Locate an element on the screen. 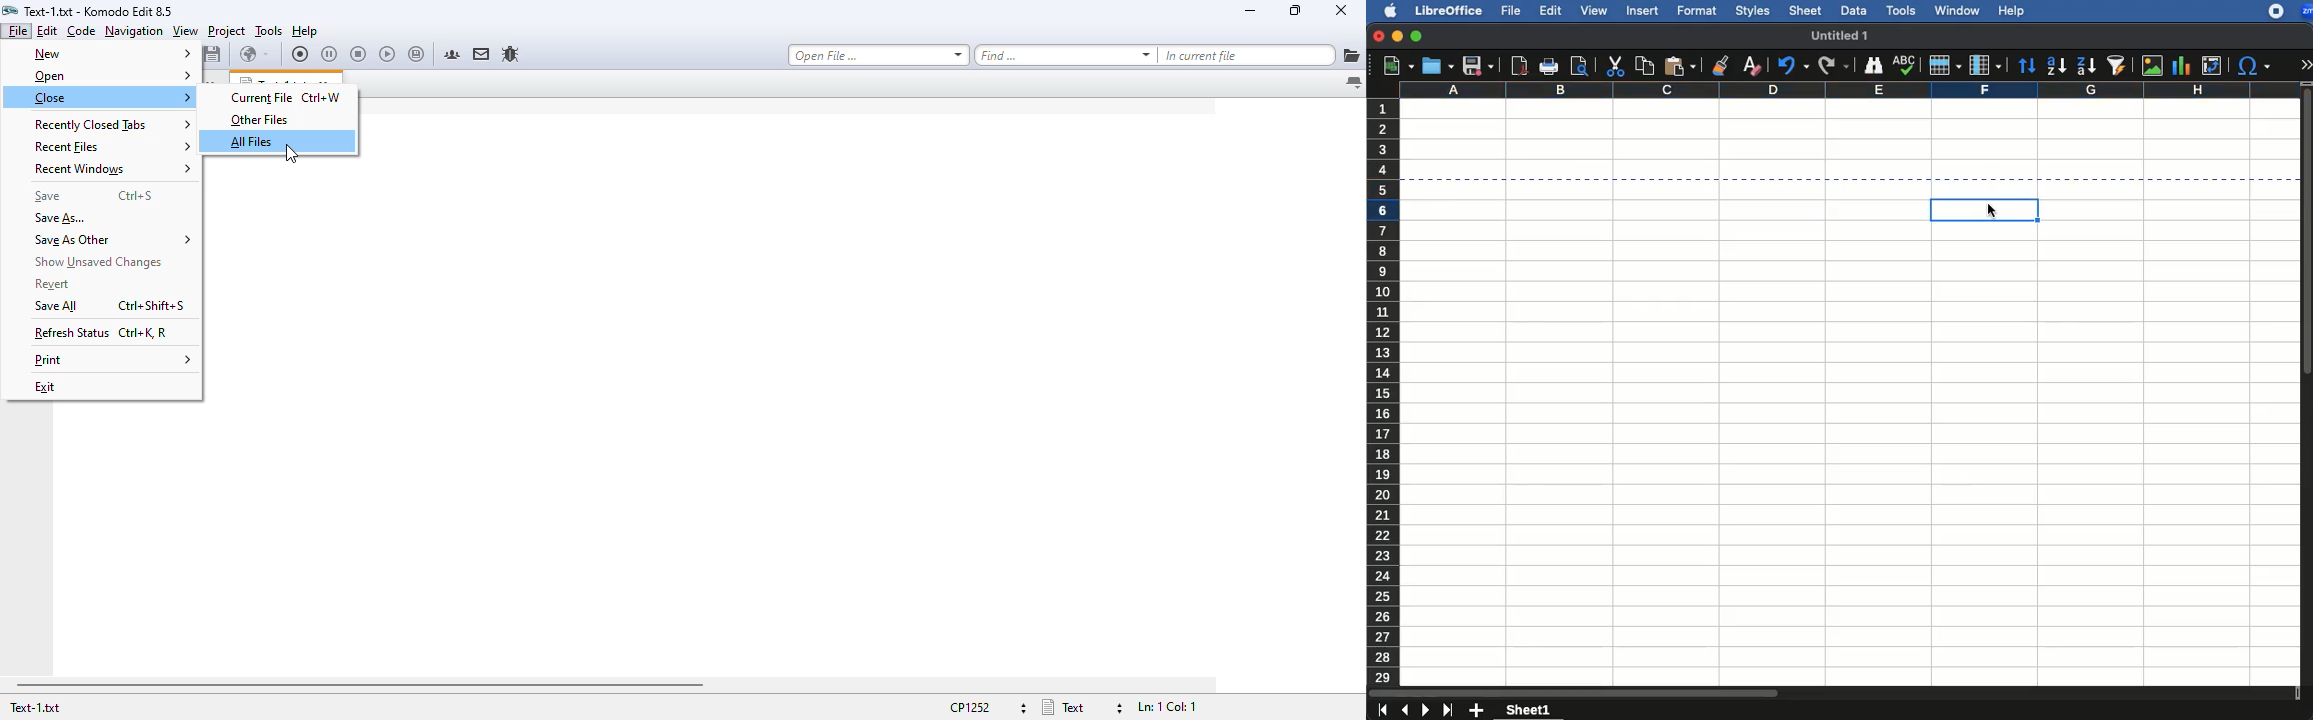 Image resolution: width=2324 pixels, height=728 pixels. komodo email lists is located at coordinates (482, 53).